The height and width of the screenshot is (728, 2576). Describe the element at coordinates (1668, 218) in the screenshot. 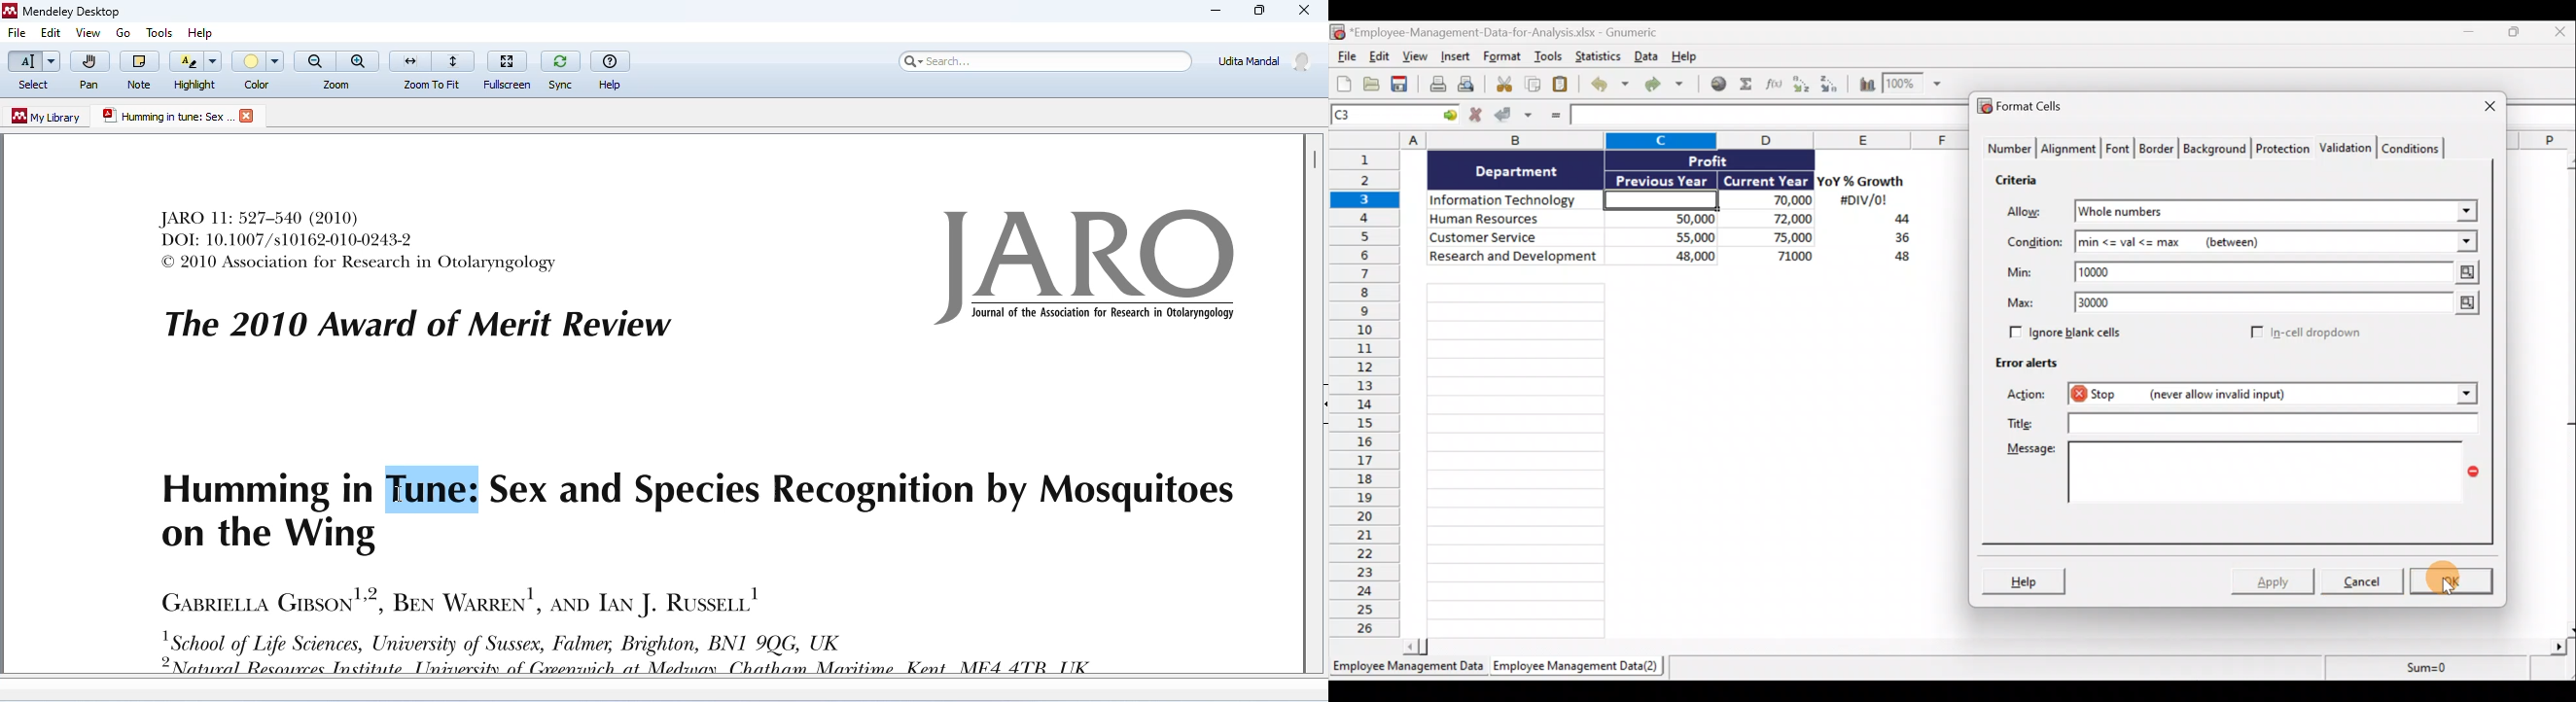

I see `50,000` at that location.